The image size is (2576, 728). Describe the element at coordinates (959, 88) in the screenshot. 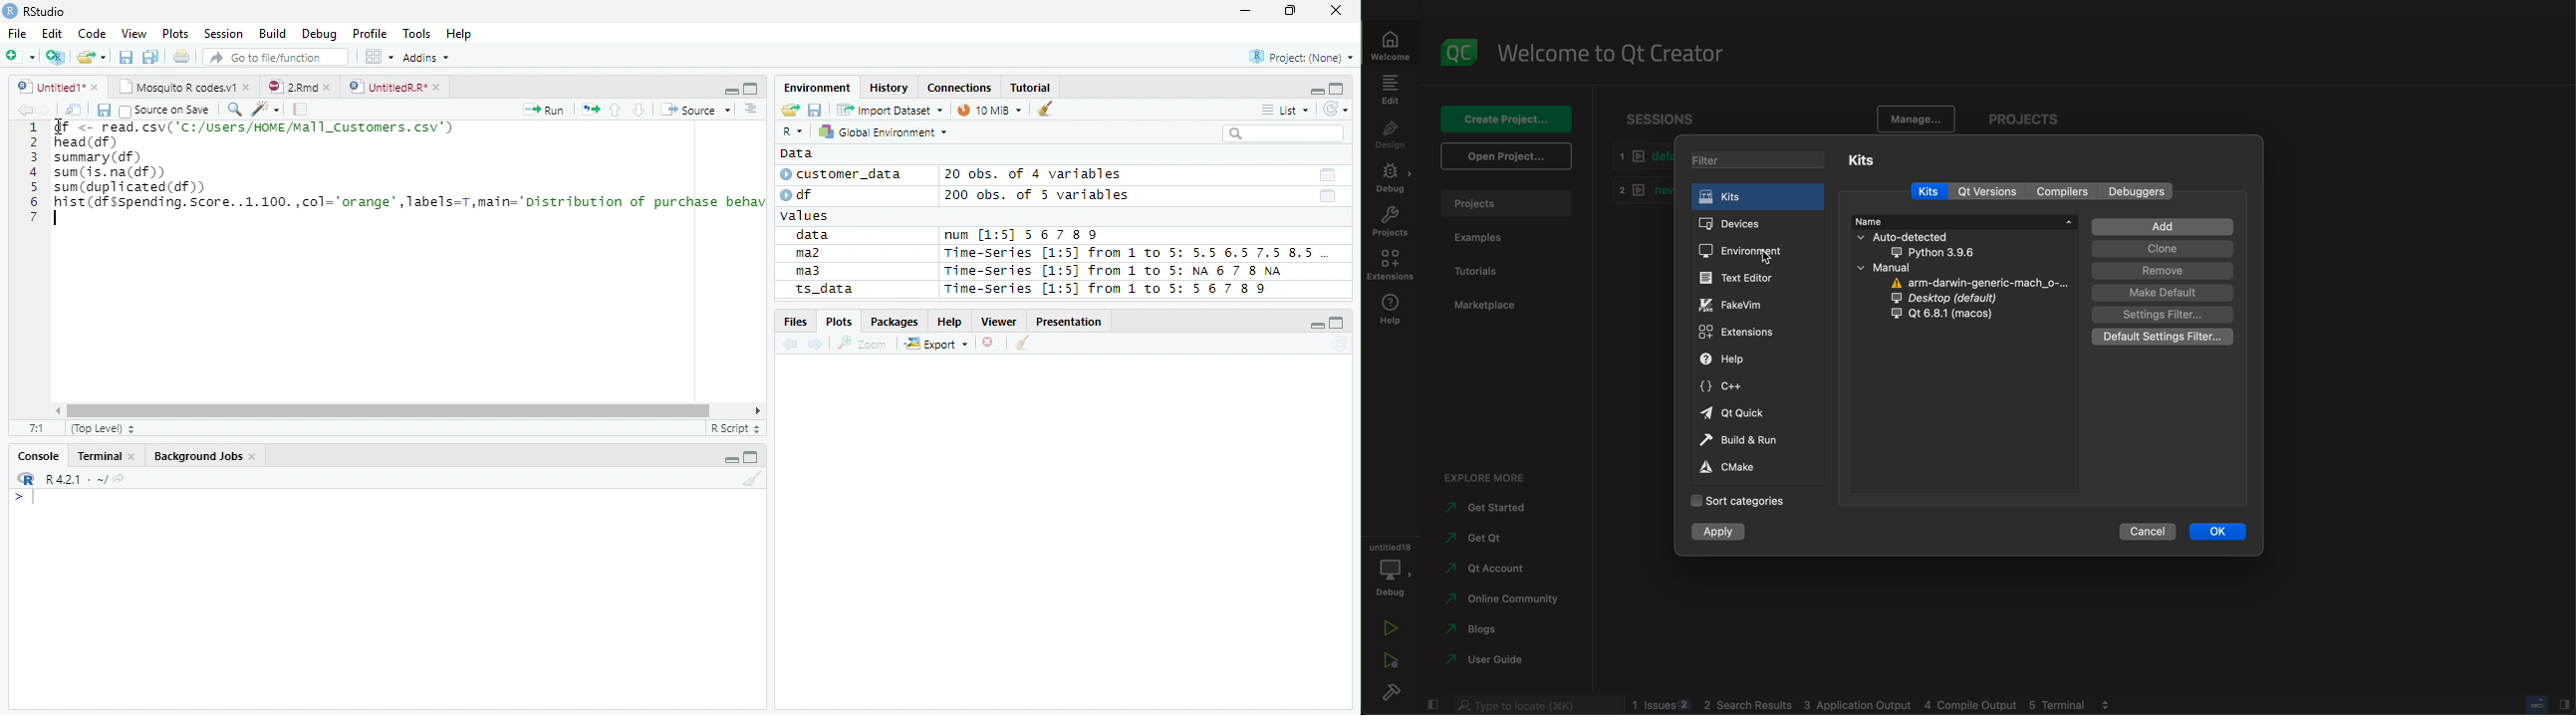

I see `Connections` at that location.